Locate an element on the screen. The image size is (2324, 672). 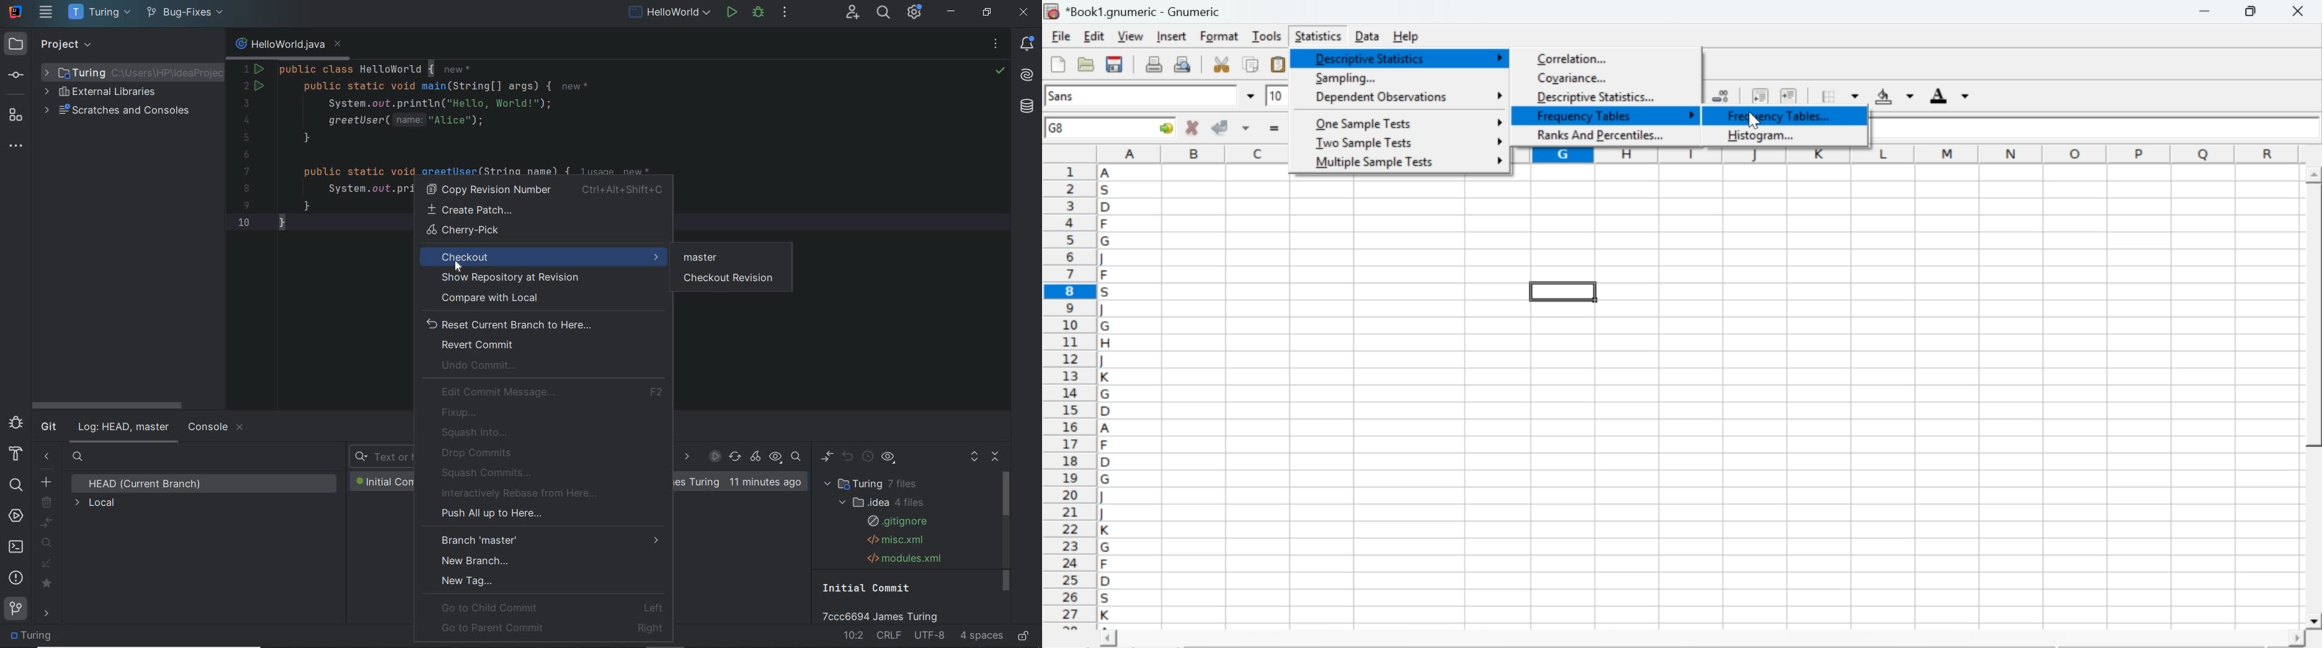
project is located at coordinates (48, 45).